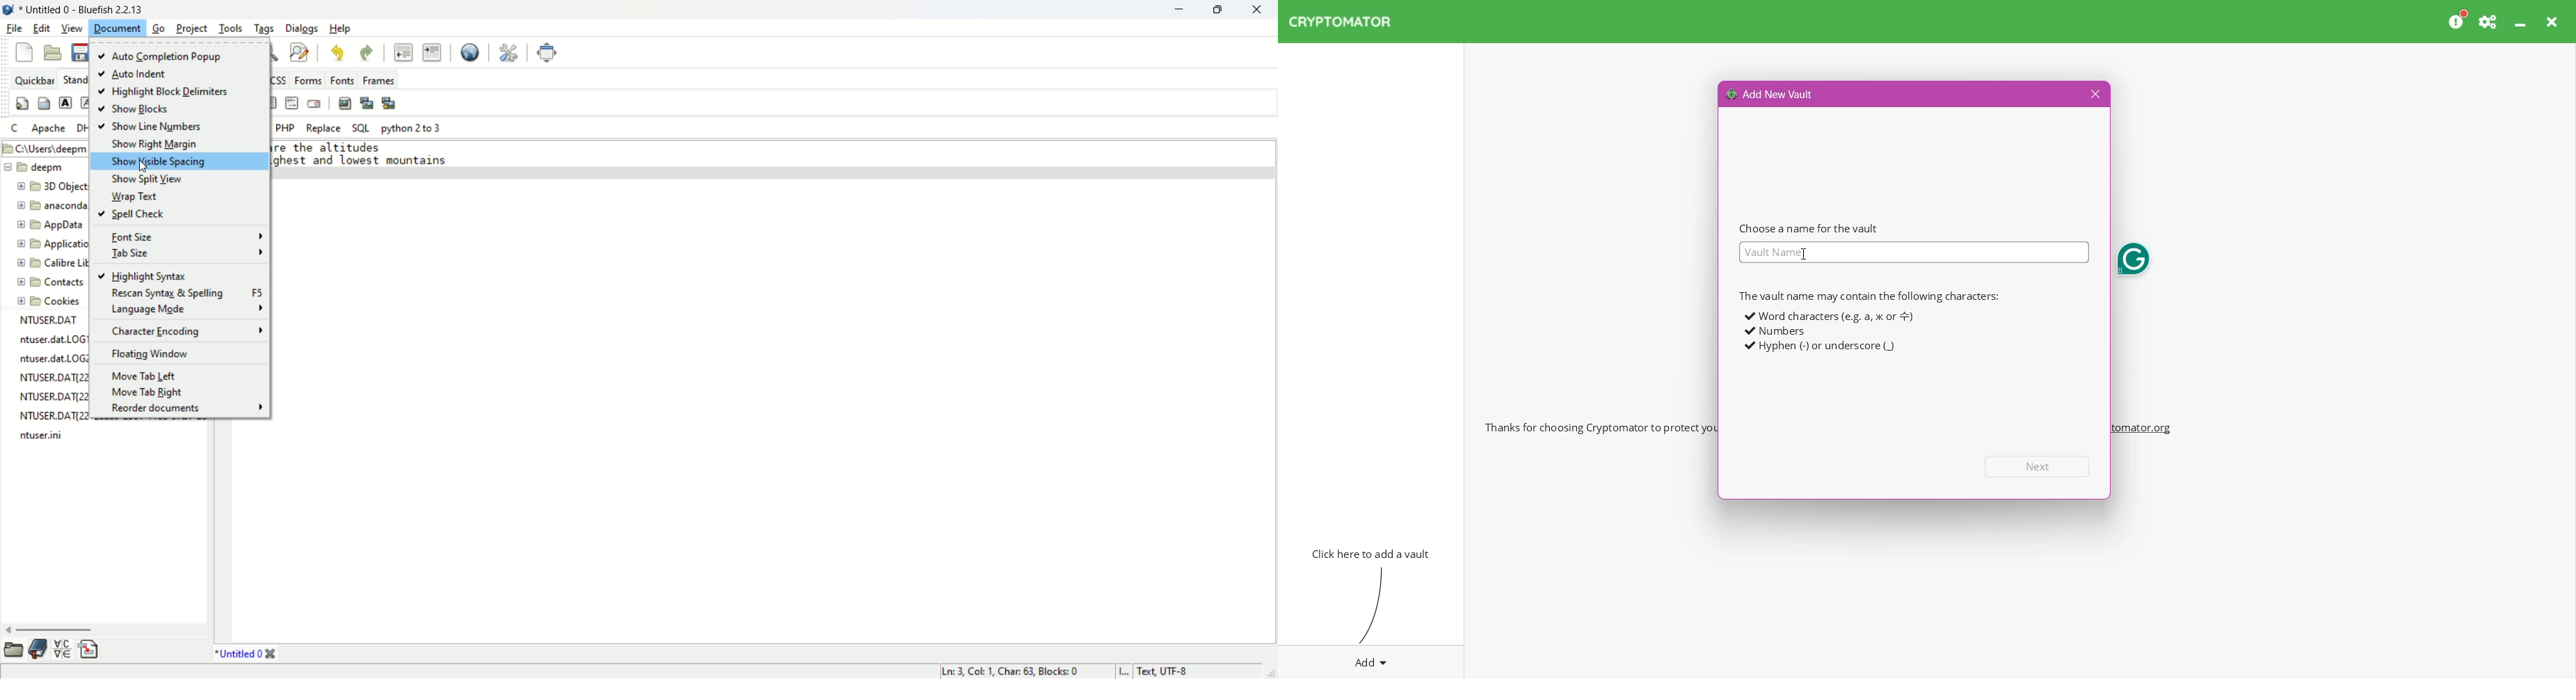 Image resolution: width=2576 pixels, height=700 pixels. Describe the element at coordinates (411, 128) in the screenshot. I see `python 2 to 3` at that location.